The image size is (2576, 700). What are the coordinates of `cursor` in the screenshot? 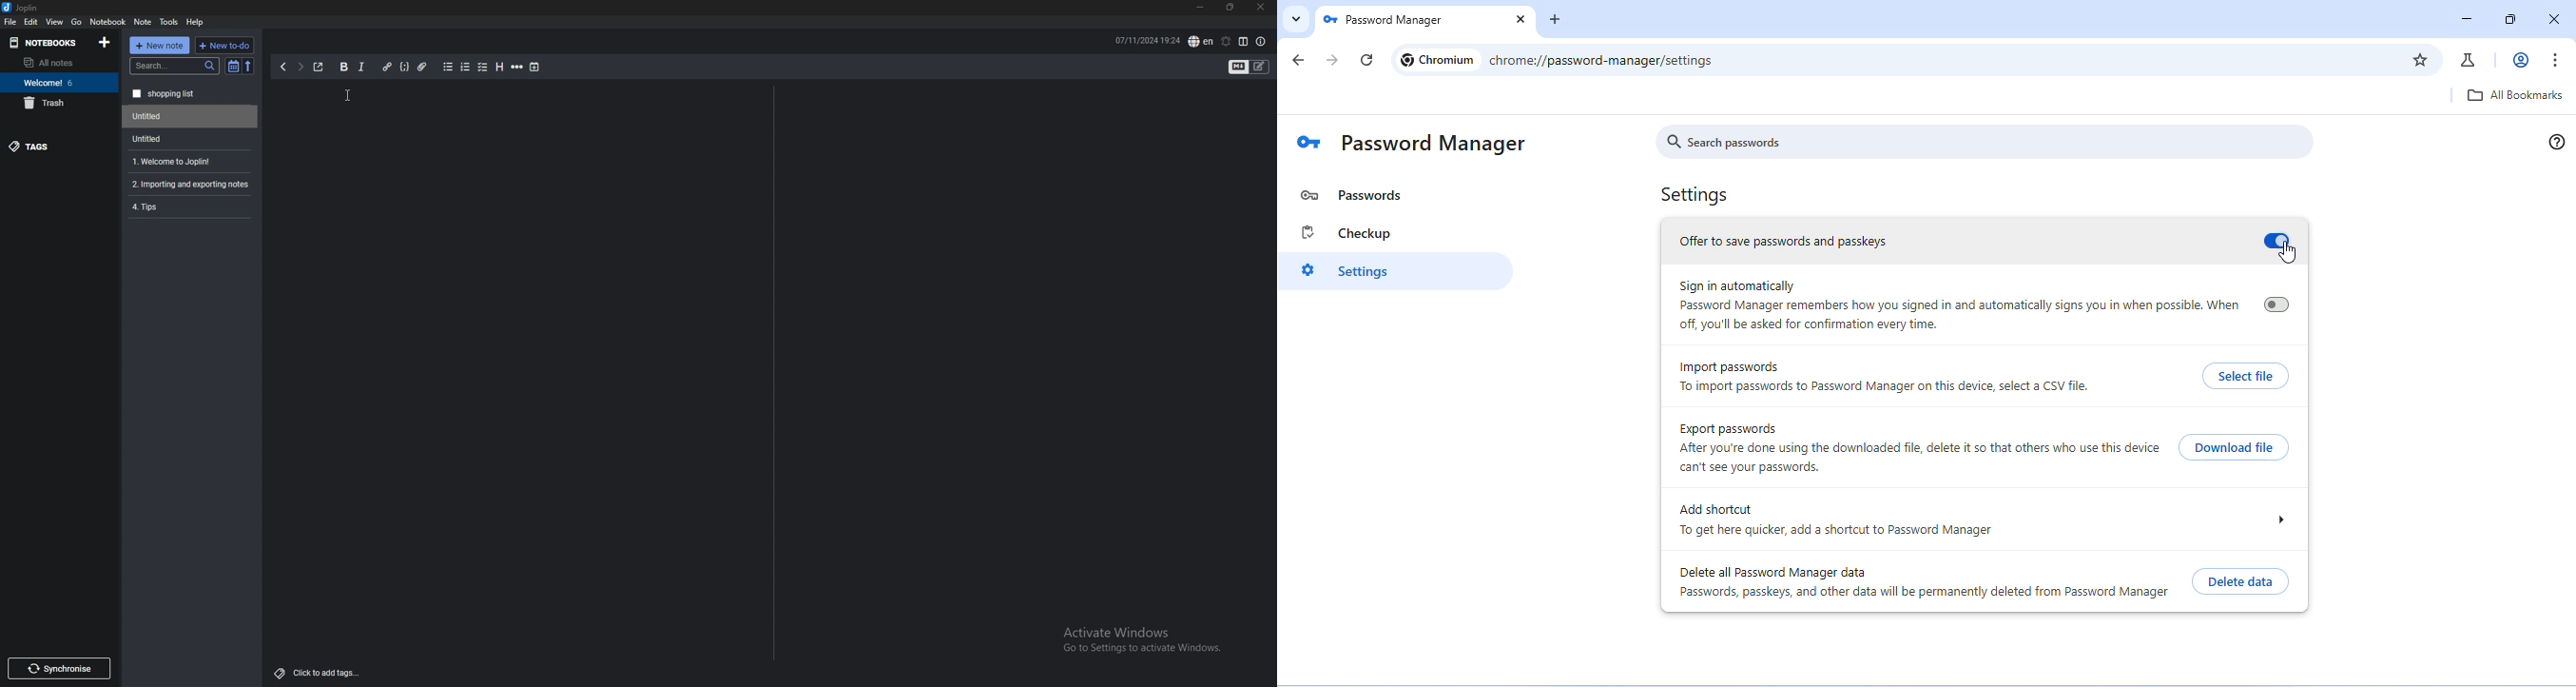 It's located at (350, 98).